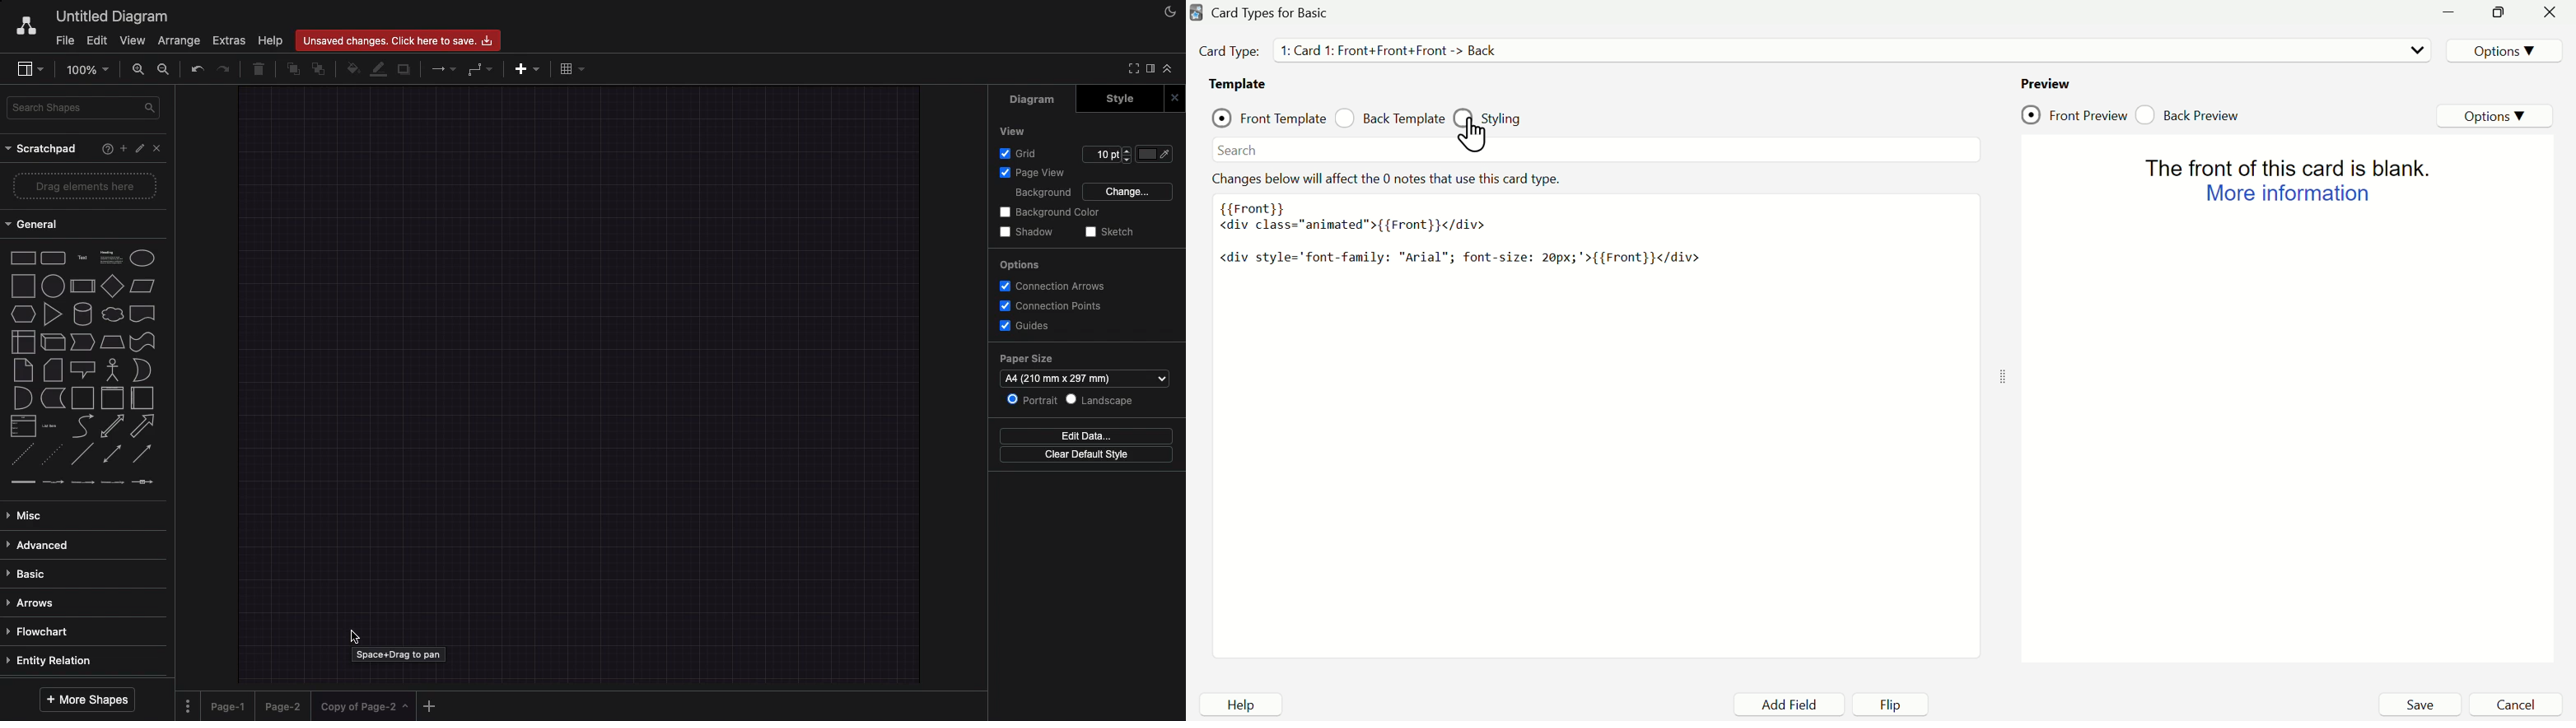  What do you see at coordinates (2501, 49) in the screenshot?
I see `Options` at bounding box center [2501, 49].